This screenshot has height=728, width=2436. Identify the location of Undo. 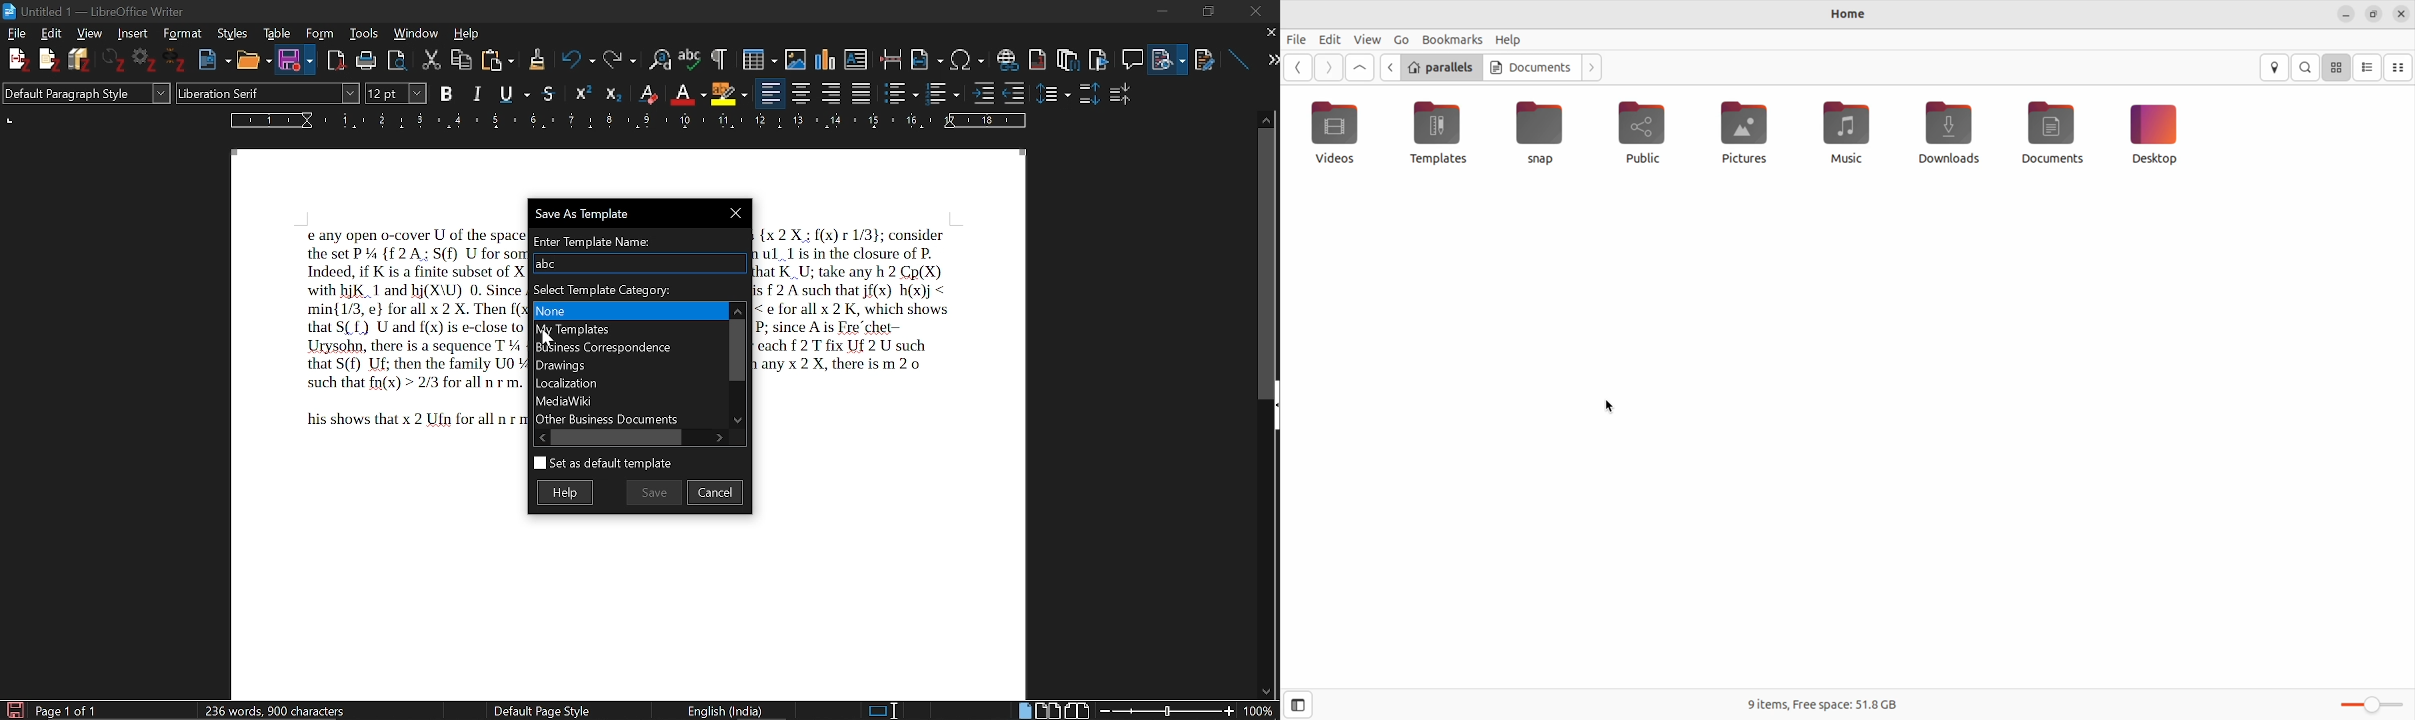
(572, 59).